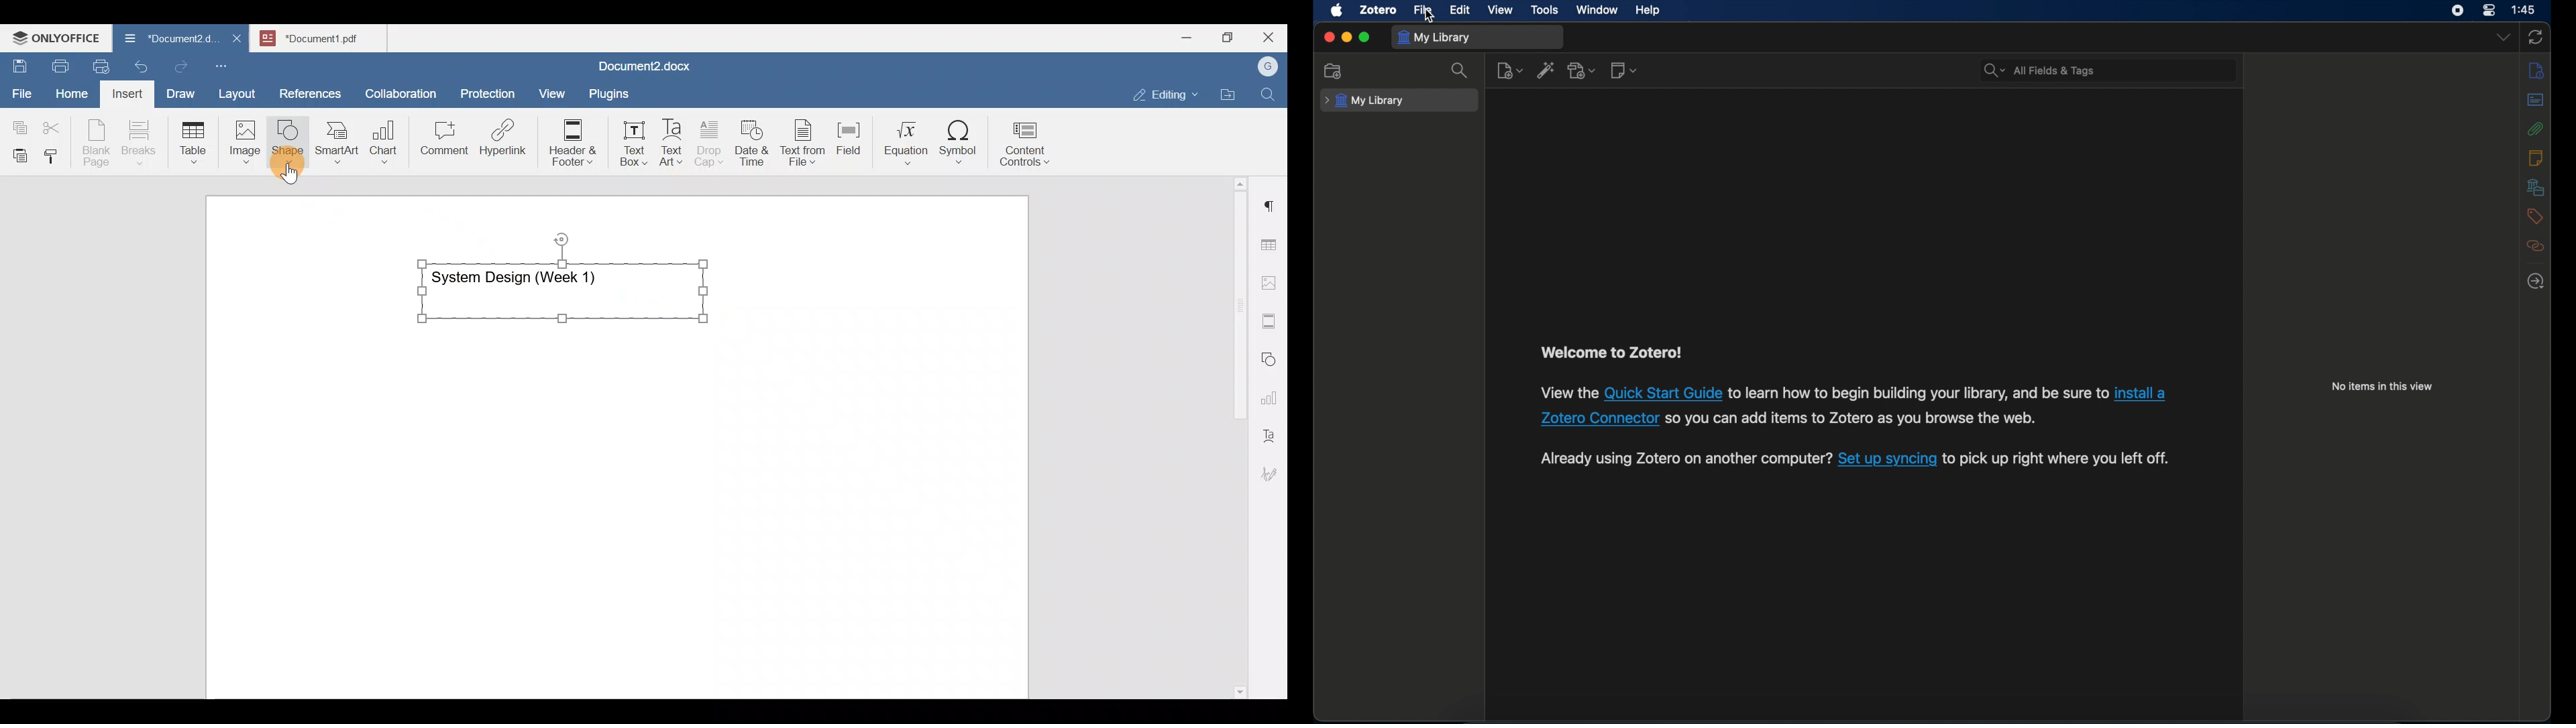 Image resolution: width=2576 pixels, height=728 pixels. I want to click on Scroll bar, so click(1235, 435).